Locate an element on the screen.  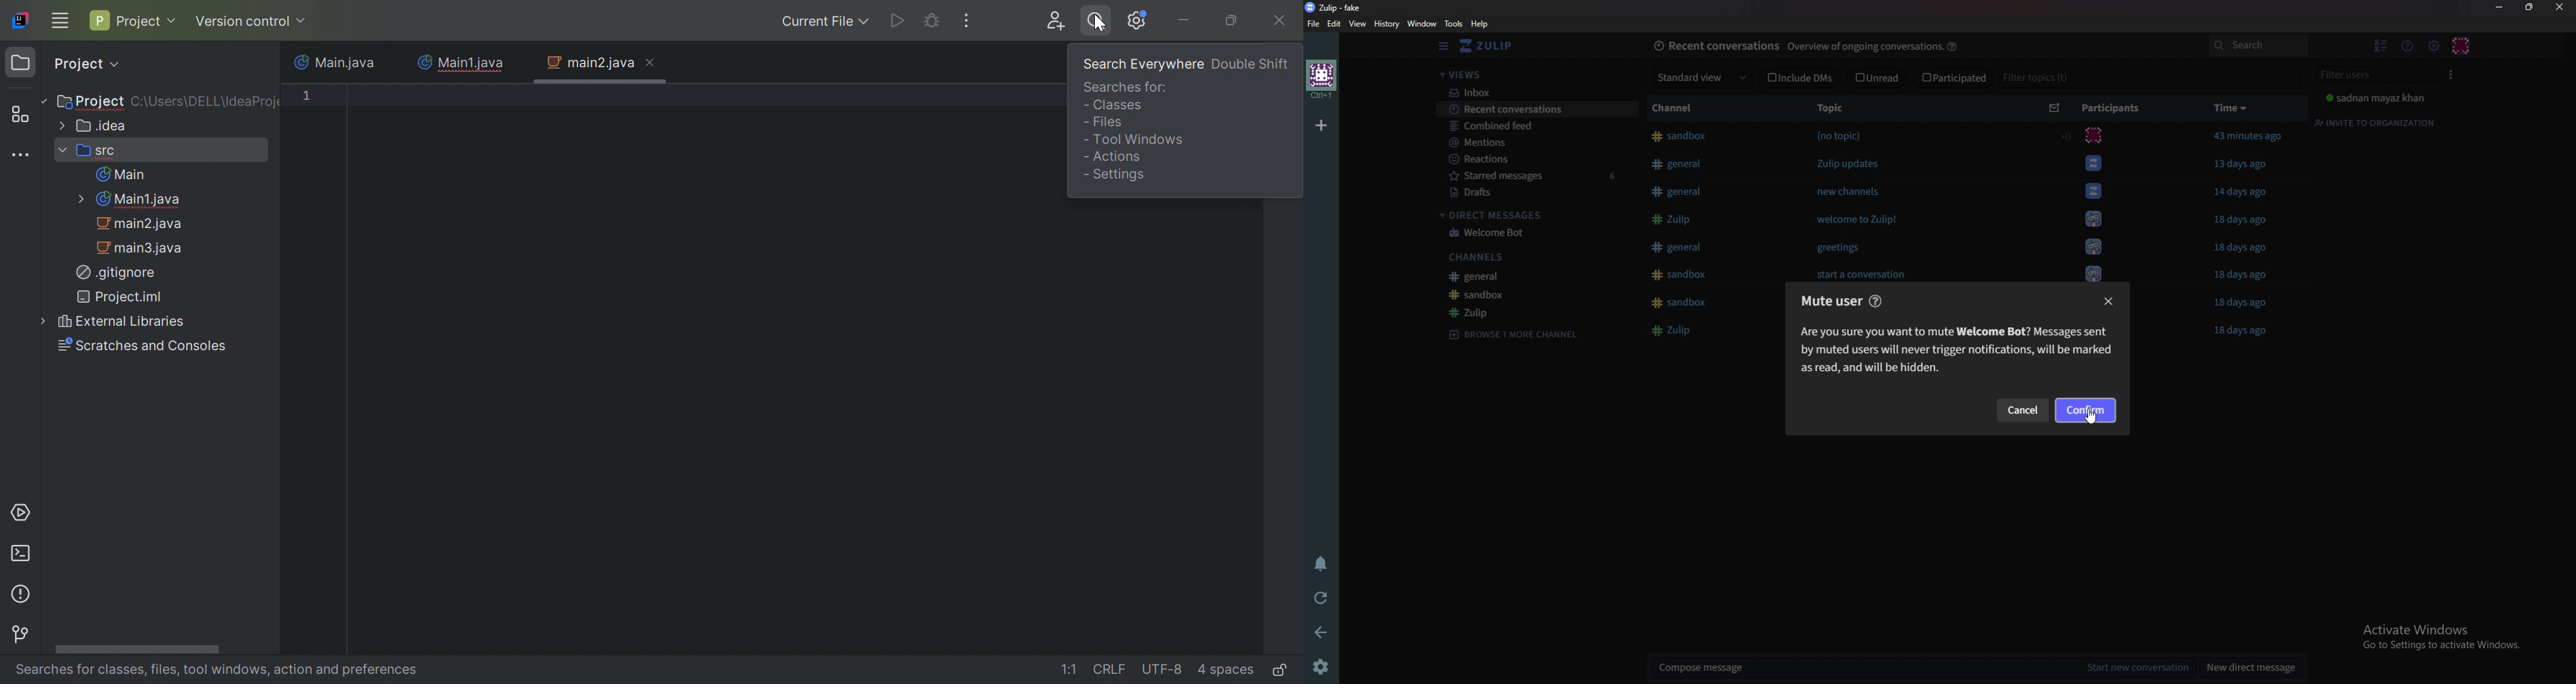
Browse channel is located at coordinates (1518, 335).